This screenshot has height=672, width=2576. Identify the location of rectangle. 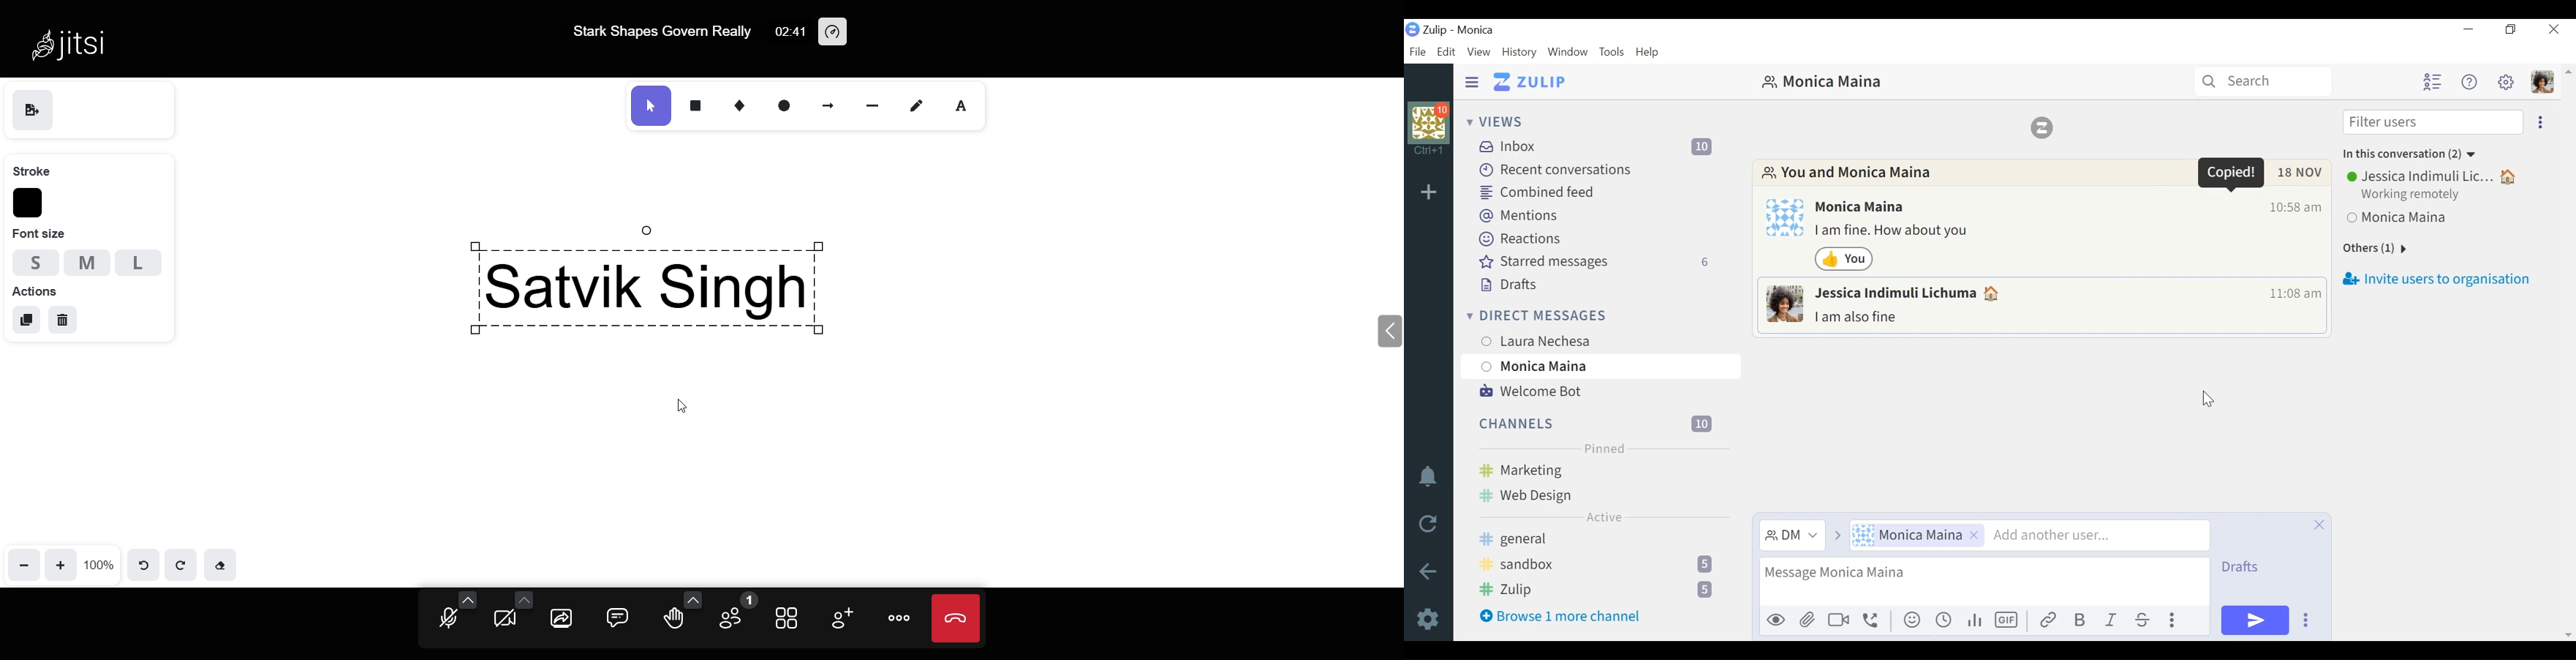
(697, 102).